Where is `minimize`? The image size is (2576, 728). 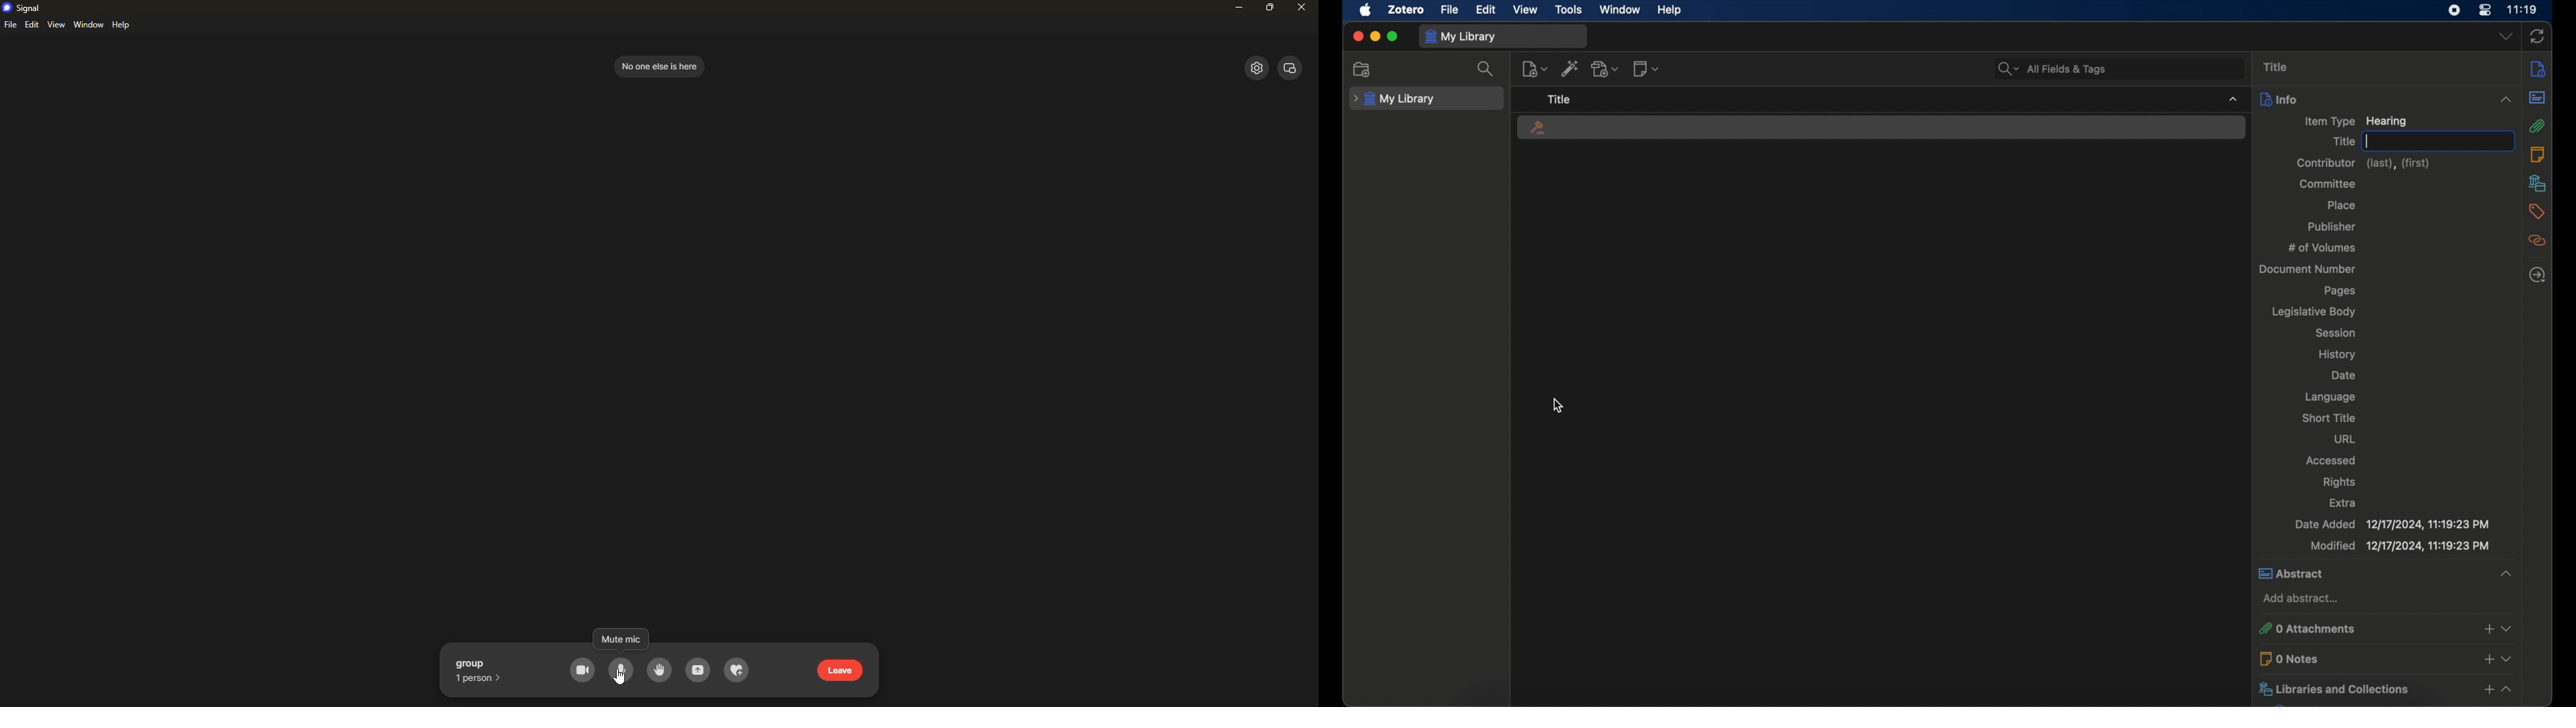
minimize is located at coordinates (1235, 10).